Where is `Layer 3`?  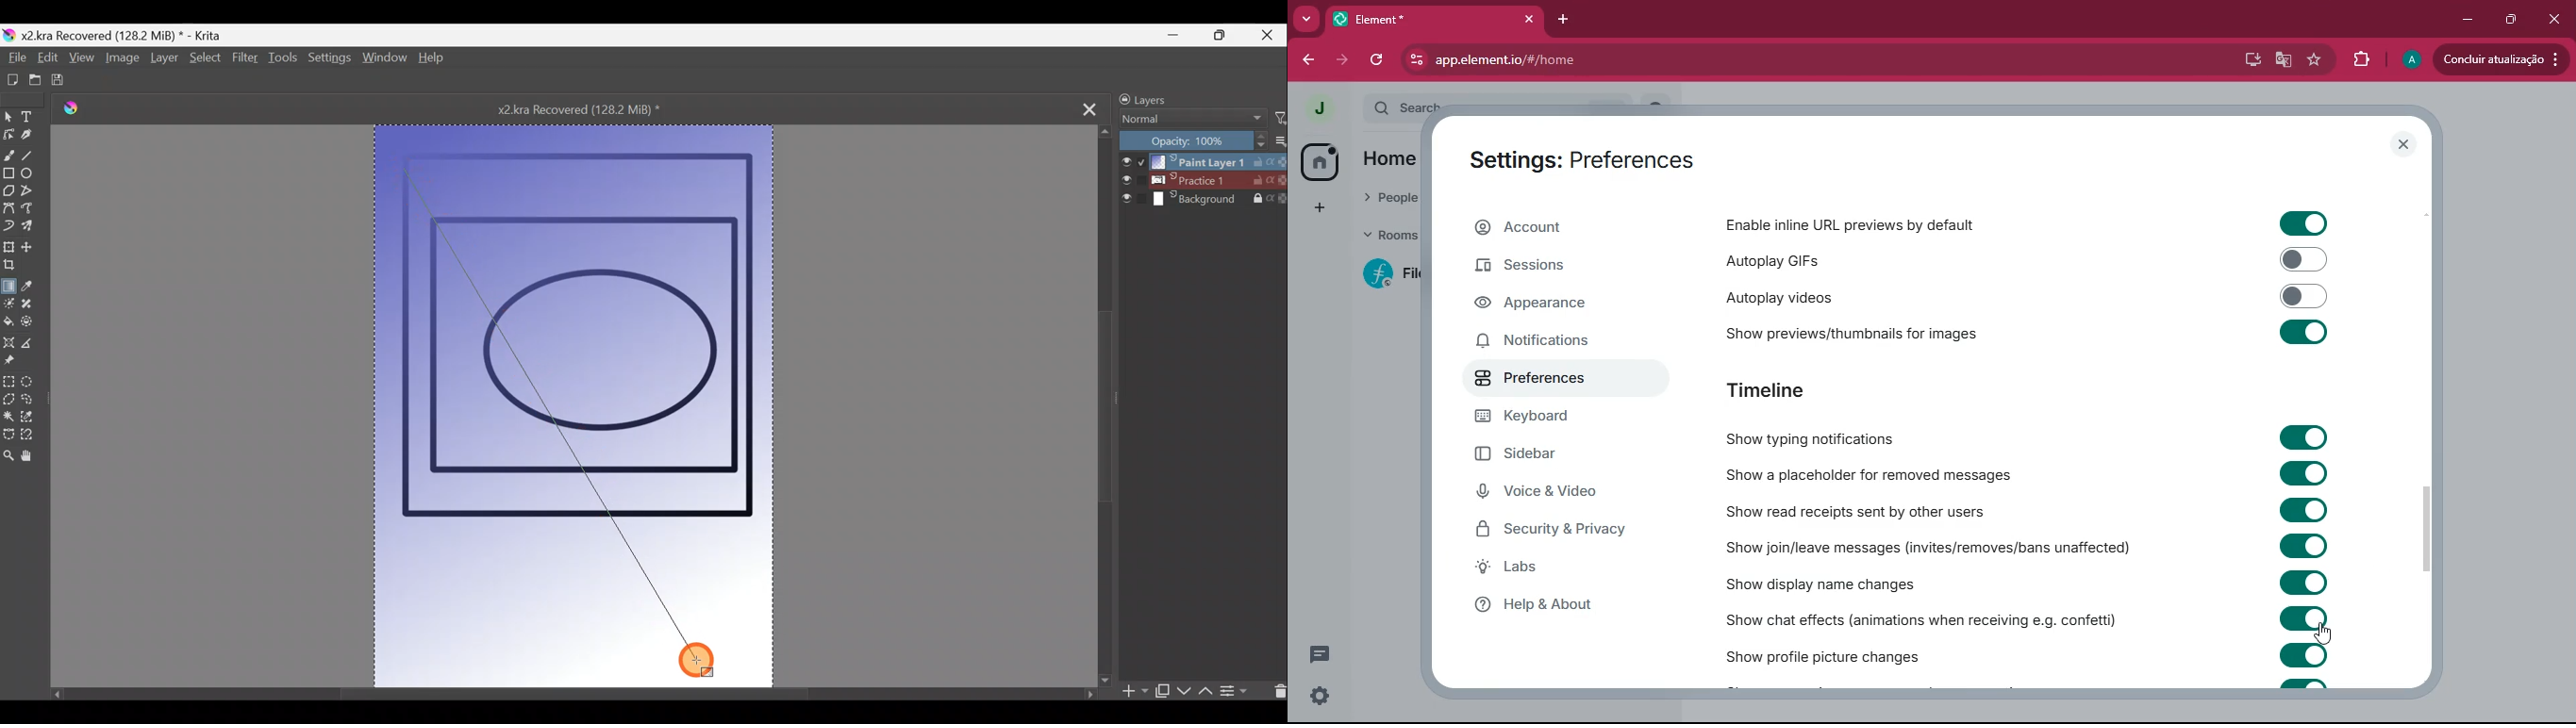 Layer 3 is located at coordinates (1203, 200).